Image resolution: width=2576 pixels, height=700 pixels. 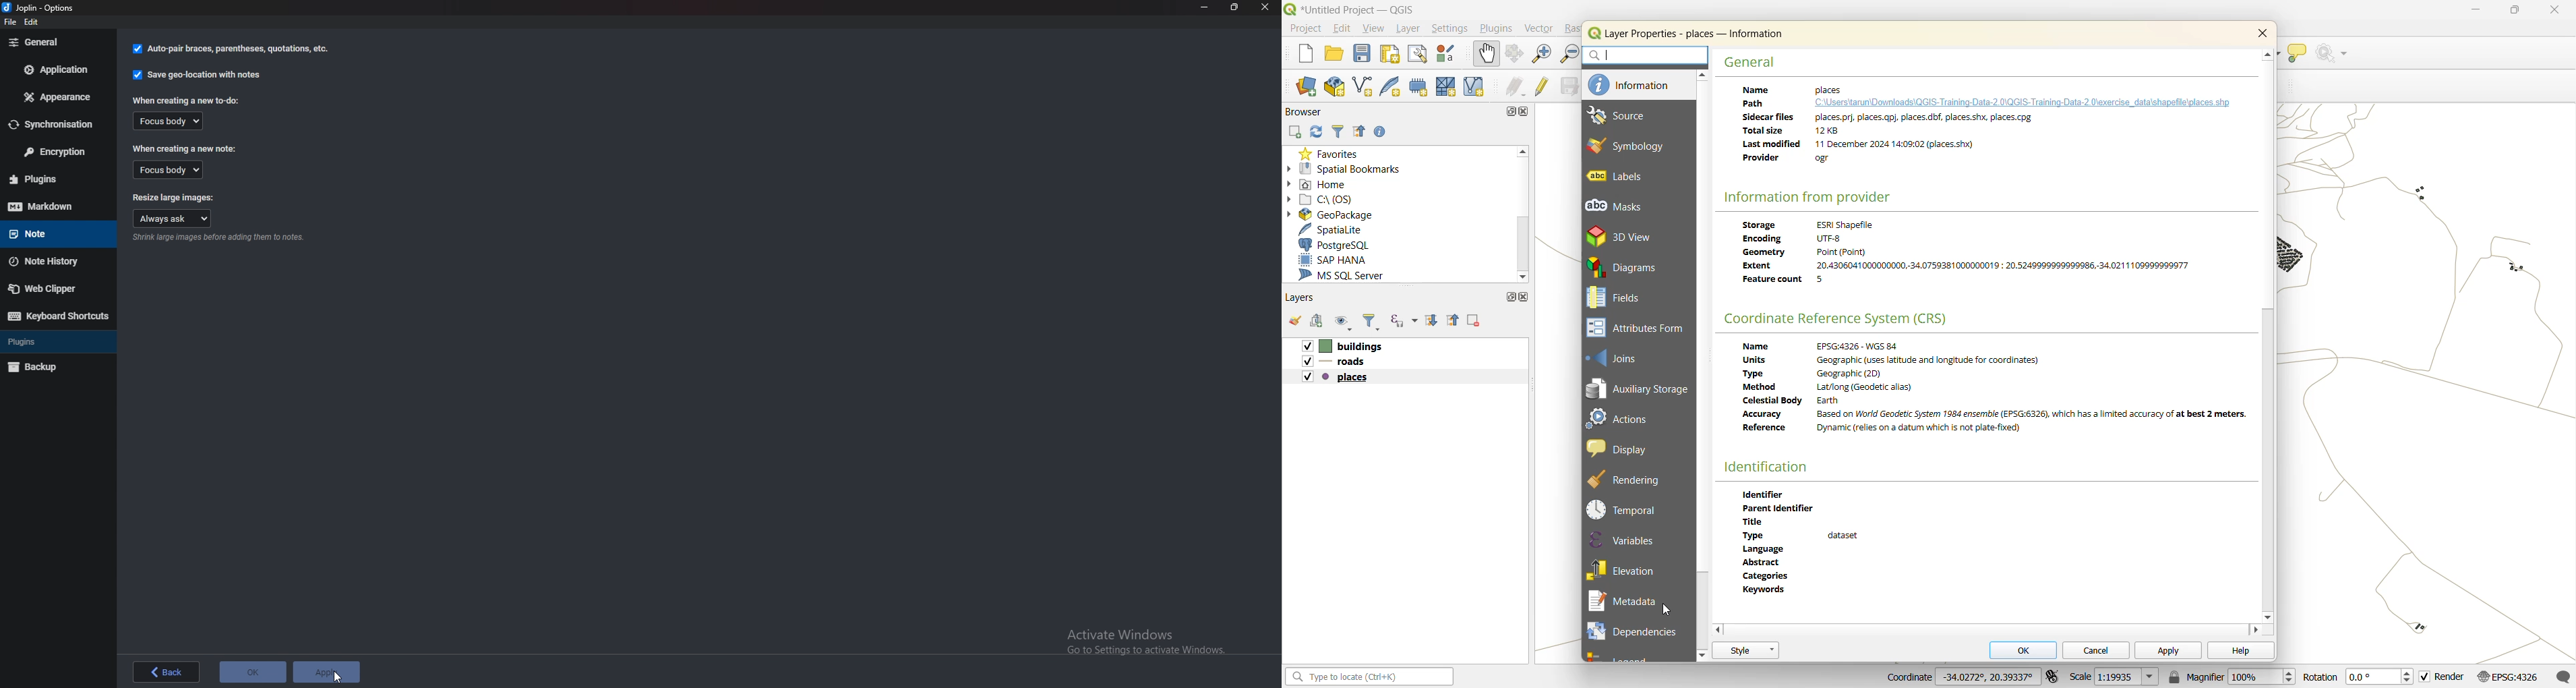 I want to click on file, so click(x=9, y=23).